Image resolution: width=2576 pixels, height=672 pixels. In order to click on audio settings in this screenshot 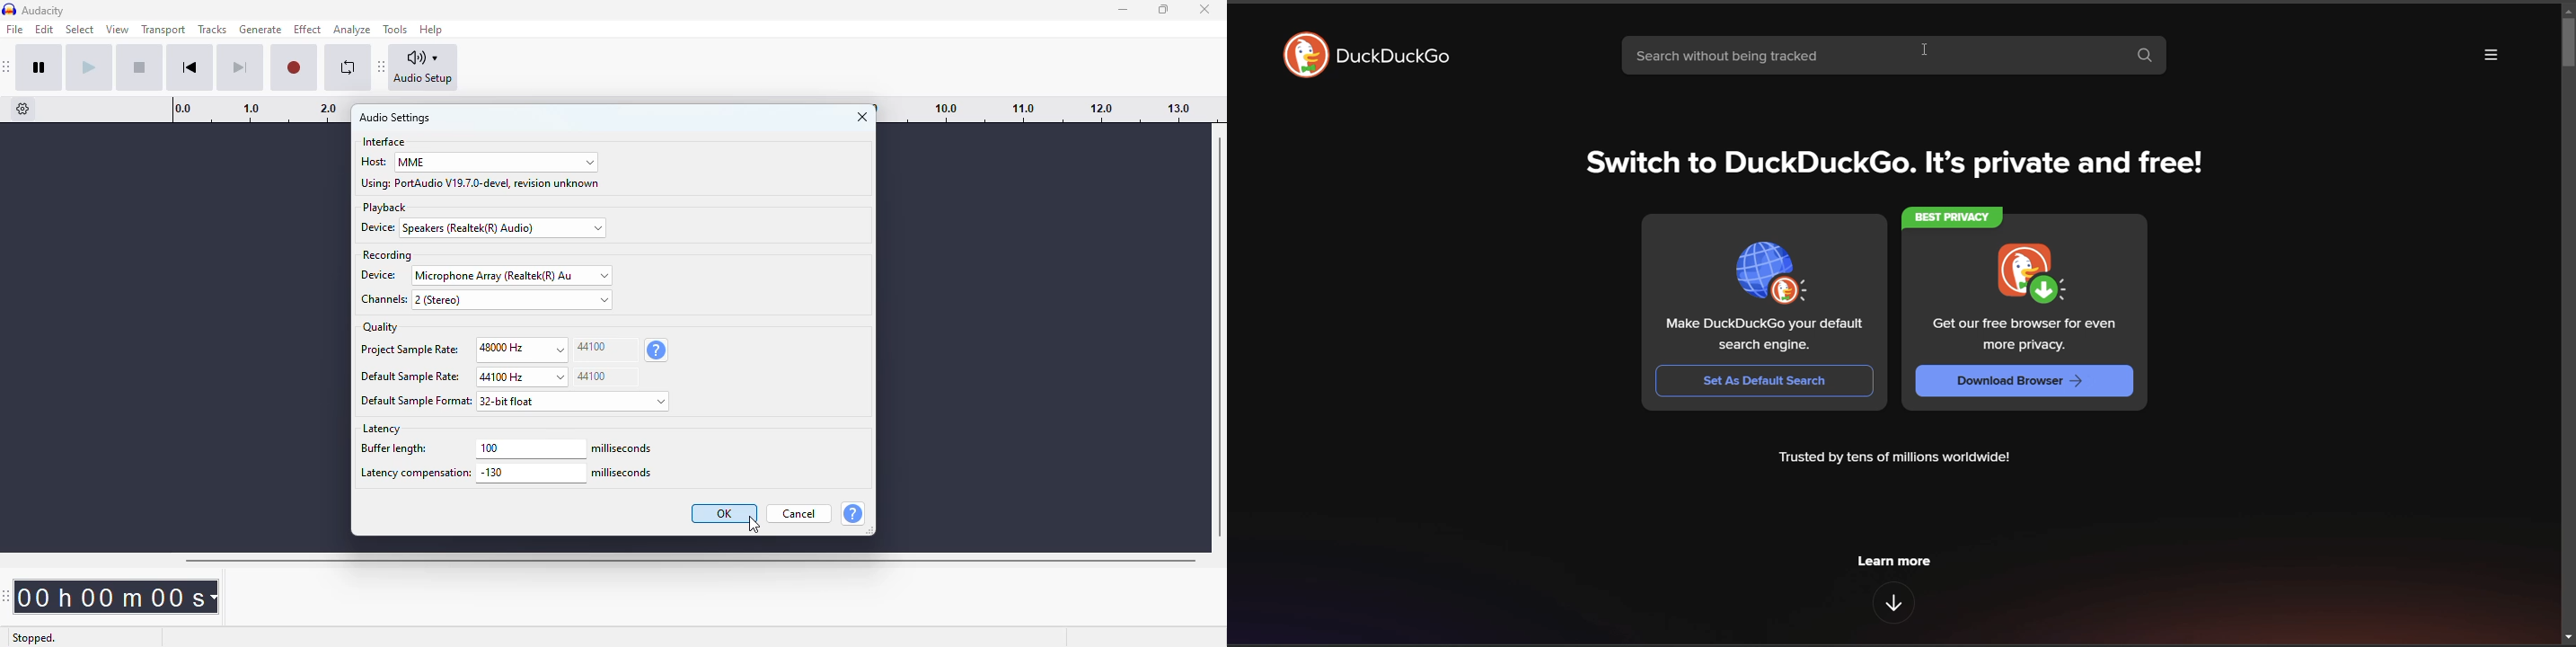, I will do `click(395, 118)`.